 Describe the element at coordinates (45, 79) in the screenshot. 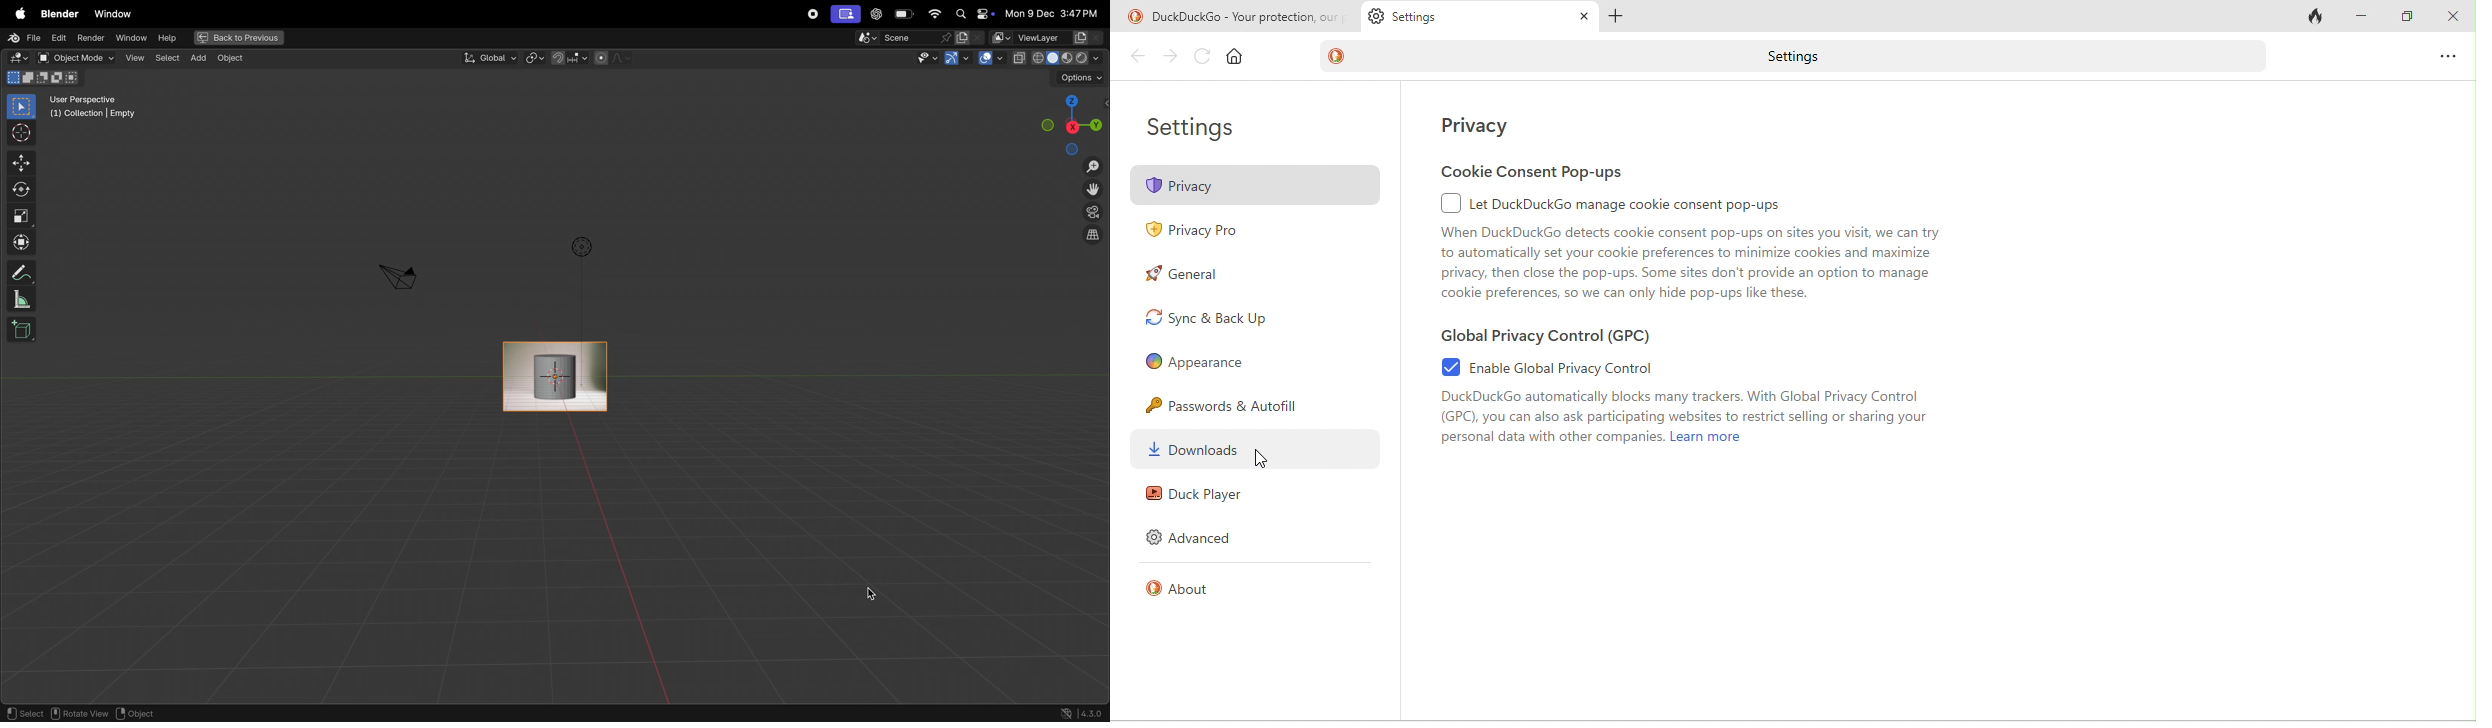

I see `modes` at that location.